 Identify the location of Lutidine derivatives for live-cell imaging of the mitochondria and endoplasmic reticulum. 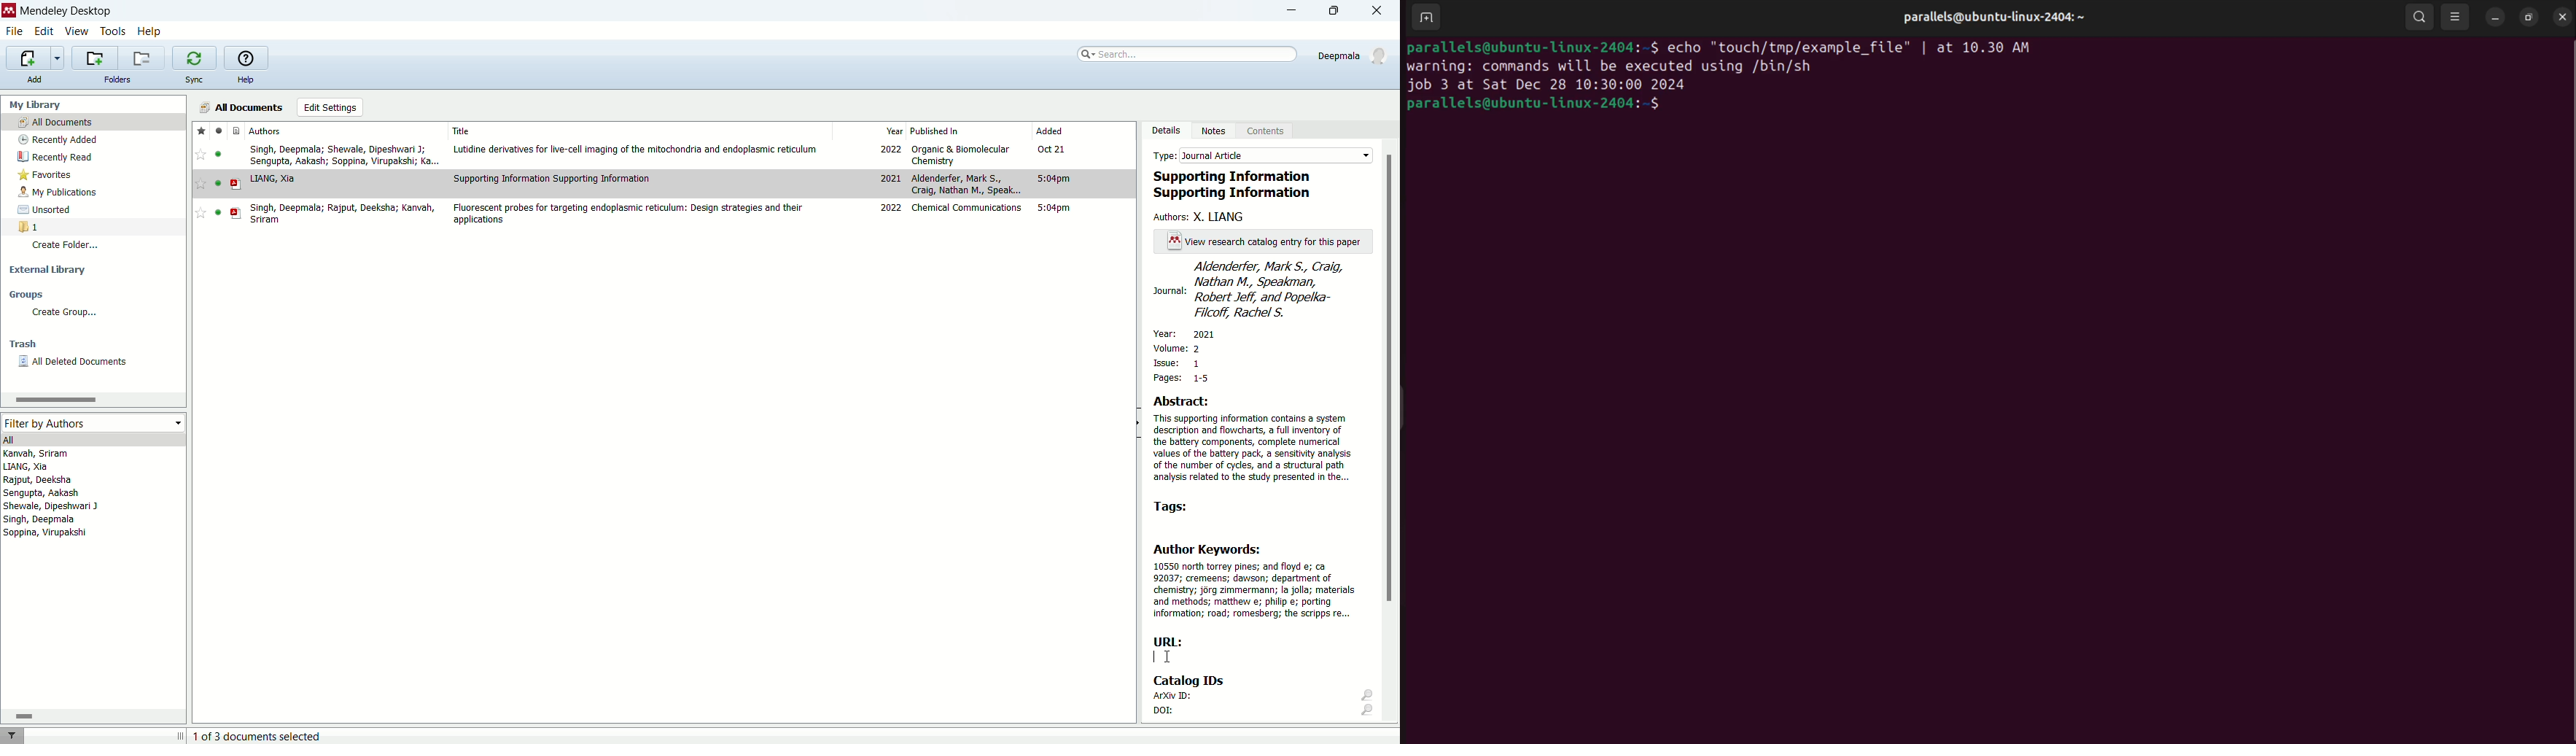
(636, 150).